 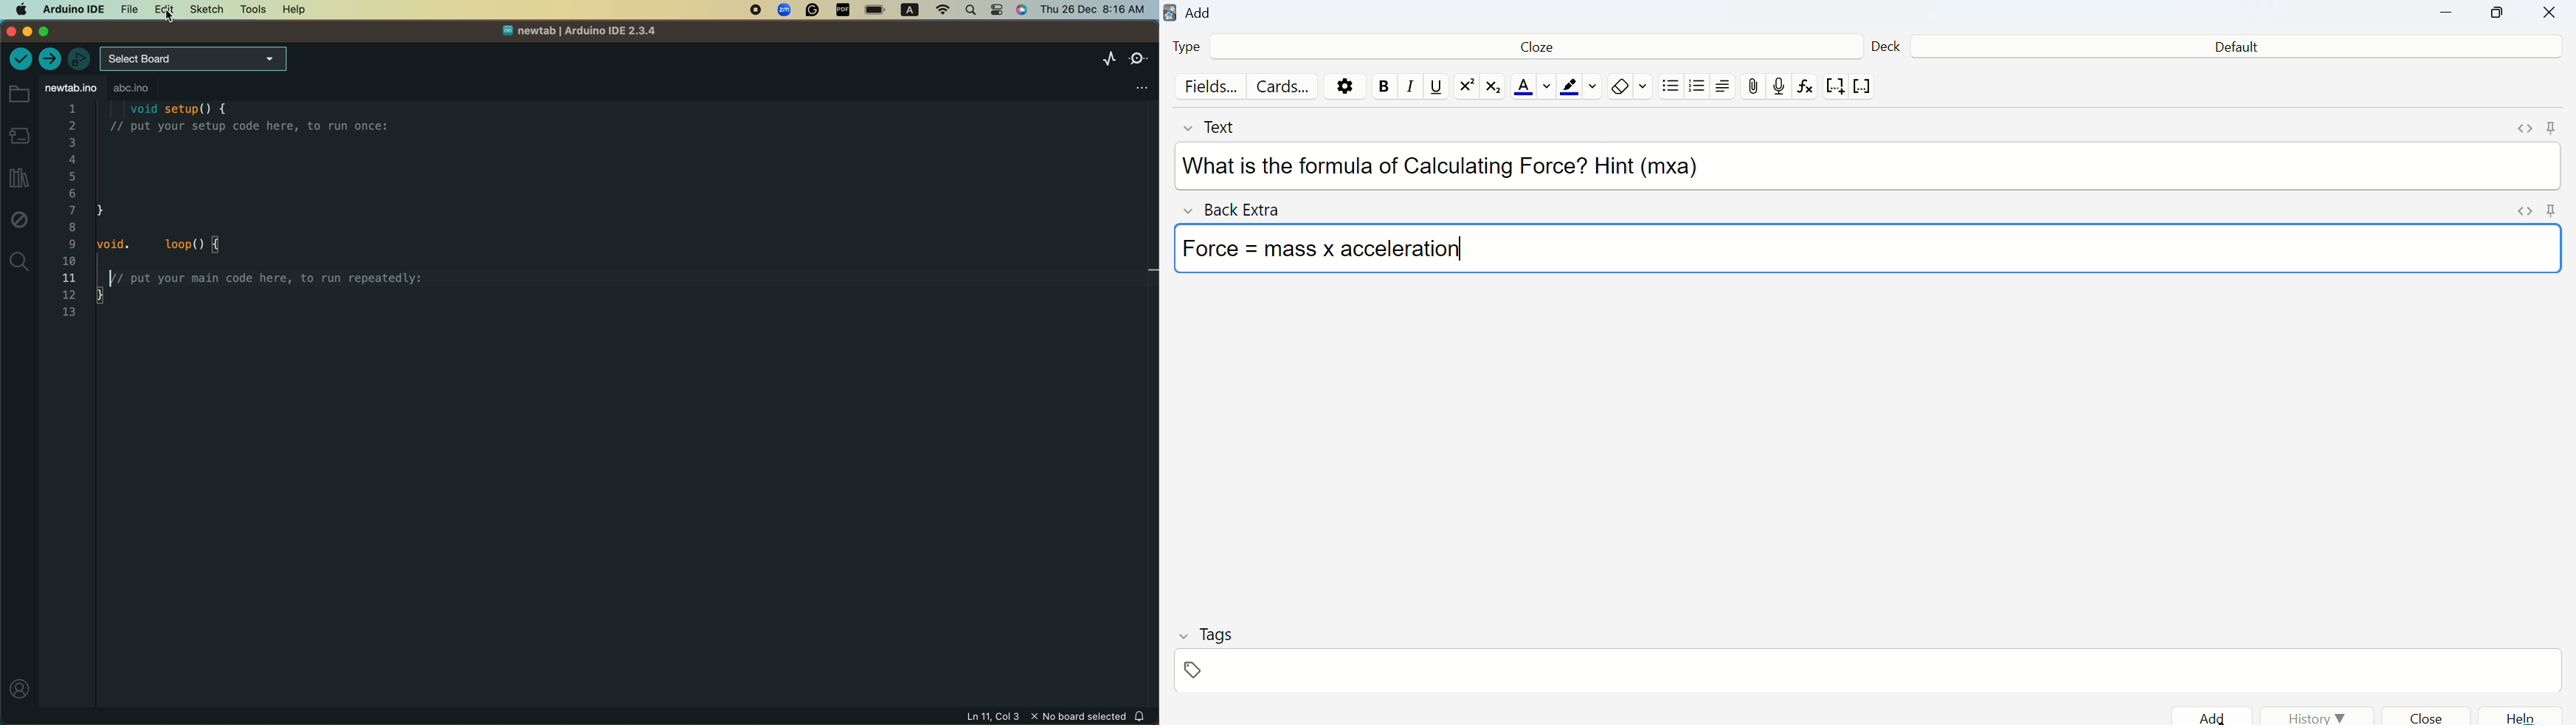 What do you see at coordinates (2549, 127) in the screenshot?
I see `Pin` at bounding box center [2549, 127].